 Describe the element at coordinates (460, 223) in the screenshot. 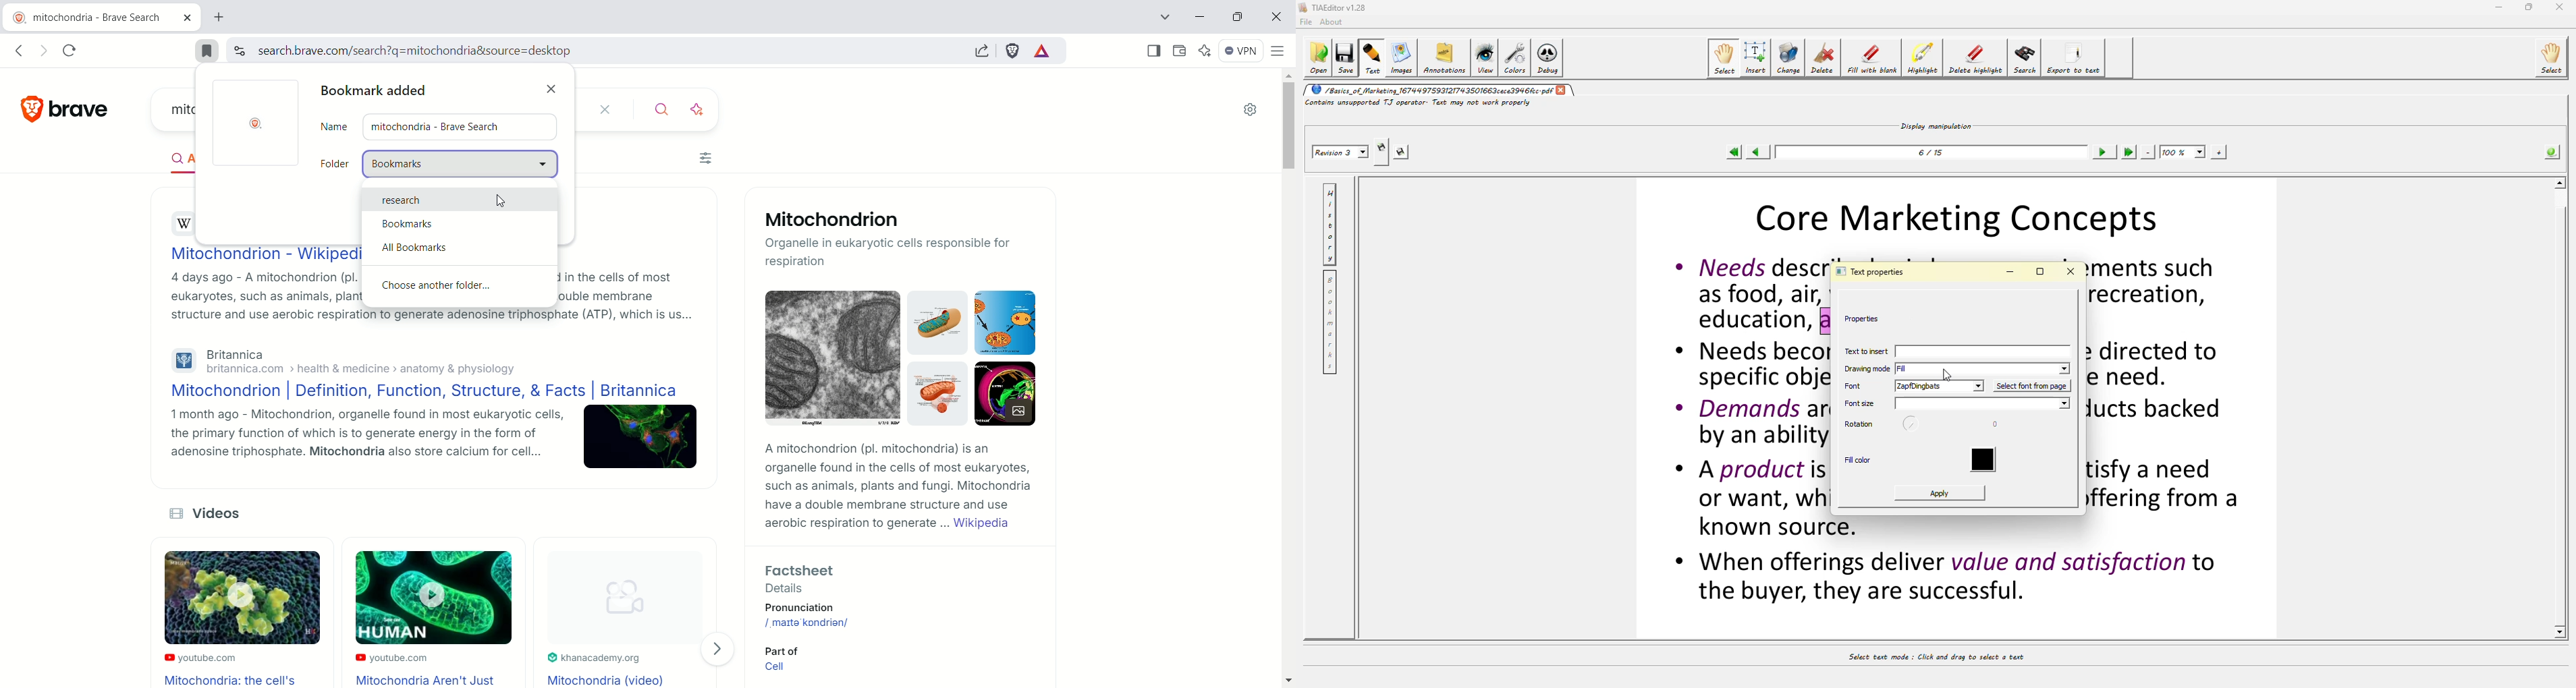

I see `bookmarks` at that location.